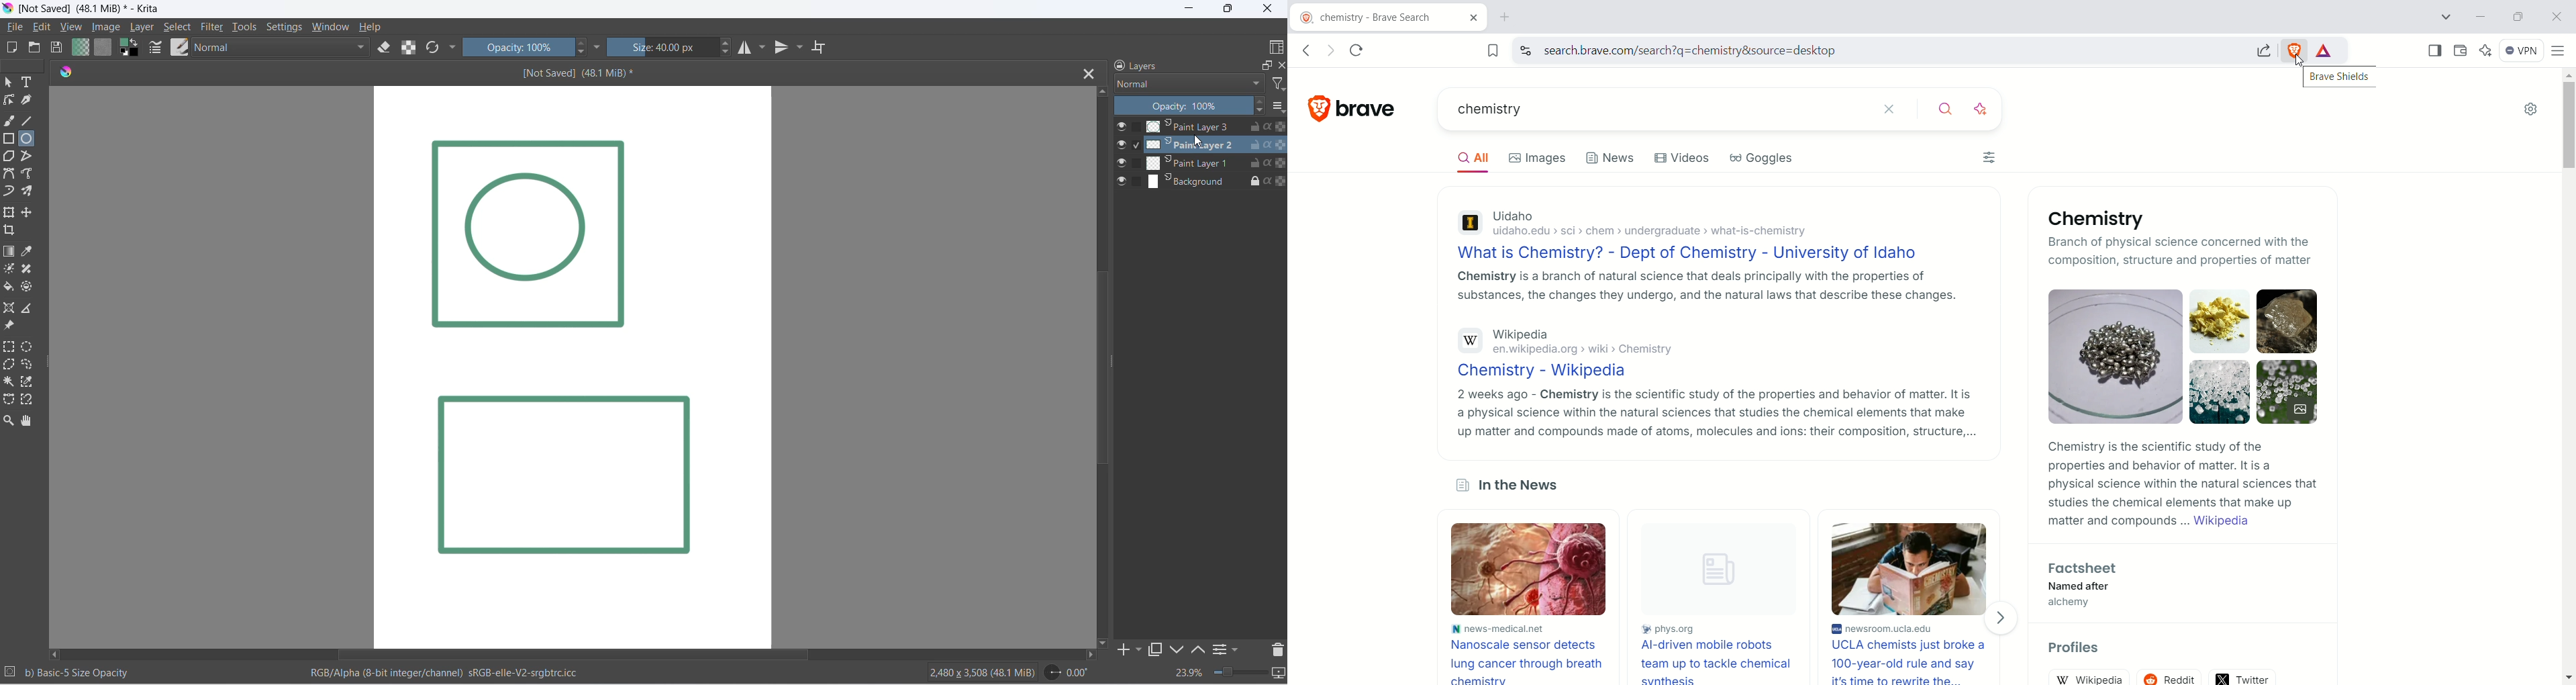  What do you see at coordinates (1993, 155) in the screenshot?
I see `Filters` at bounding box center [1993, 155].